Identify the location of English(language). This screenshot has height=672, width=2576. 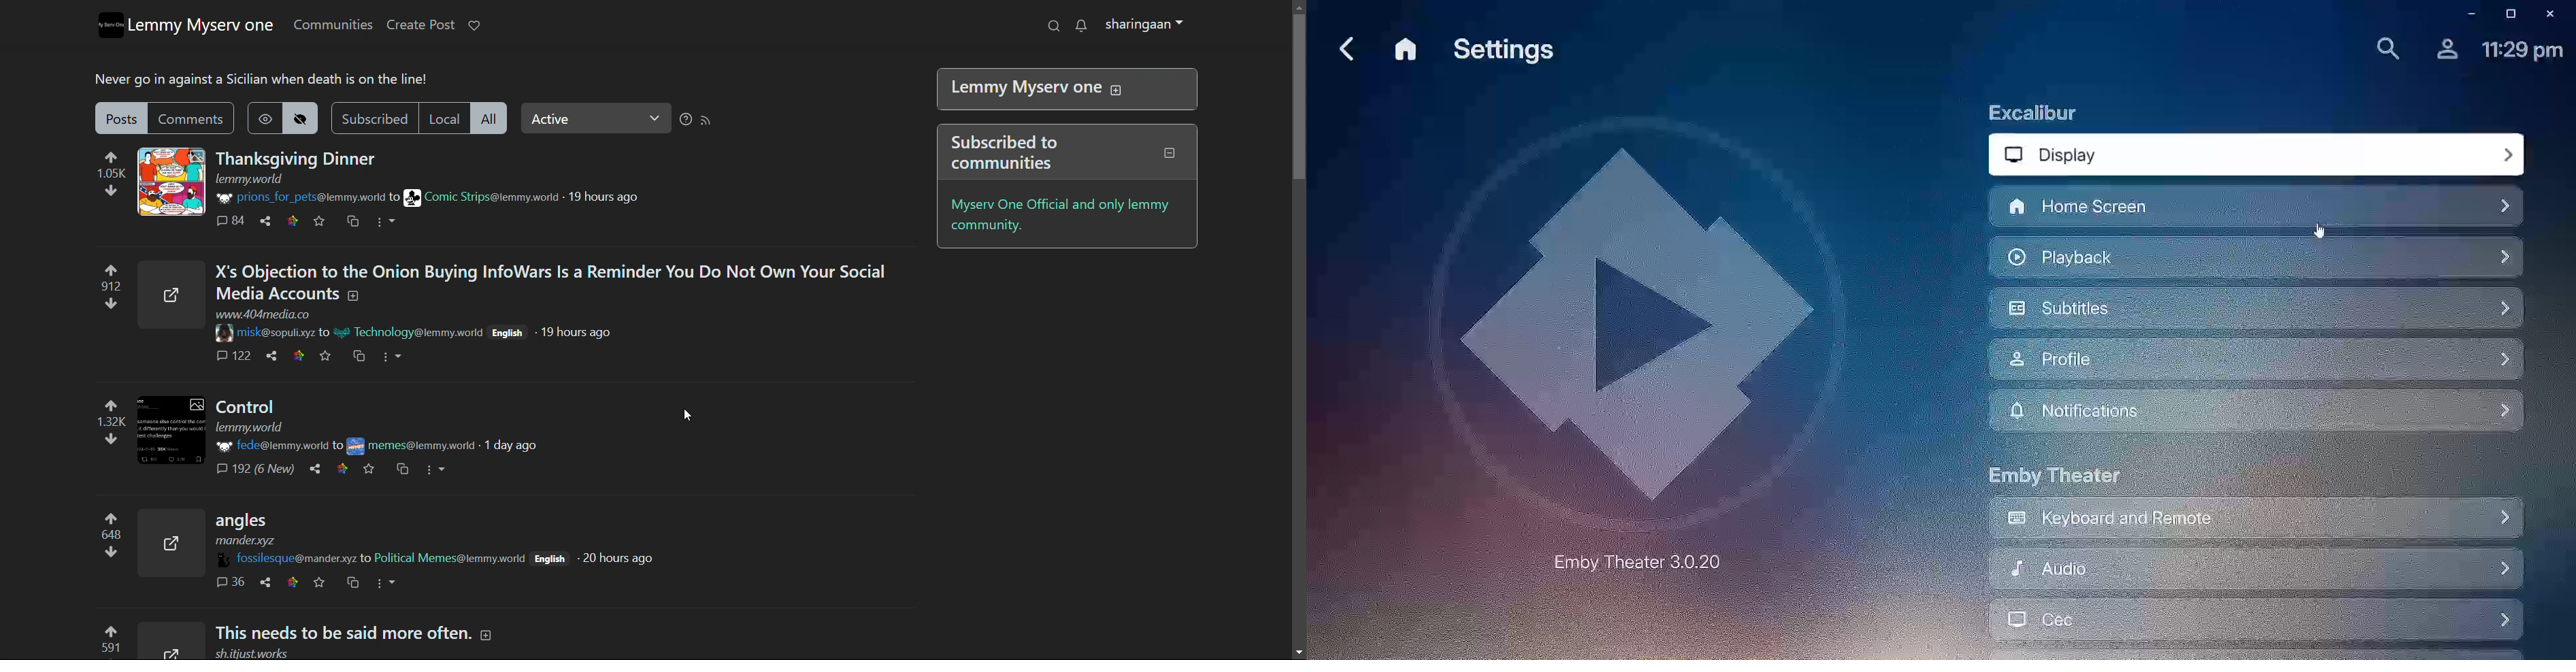
(508, 333).